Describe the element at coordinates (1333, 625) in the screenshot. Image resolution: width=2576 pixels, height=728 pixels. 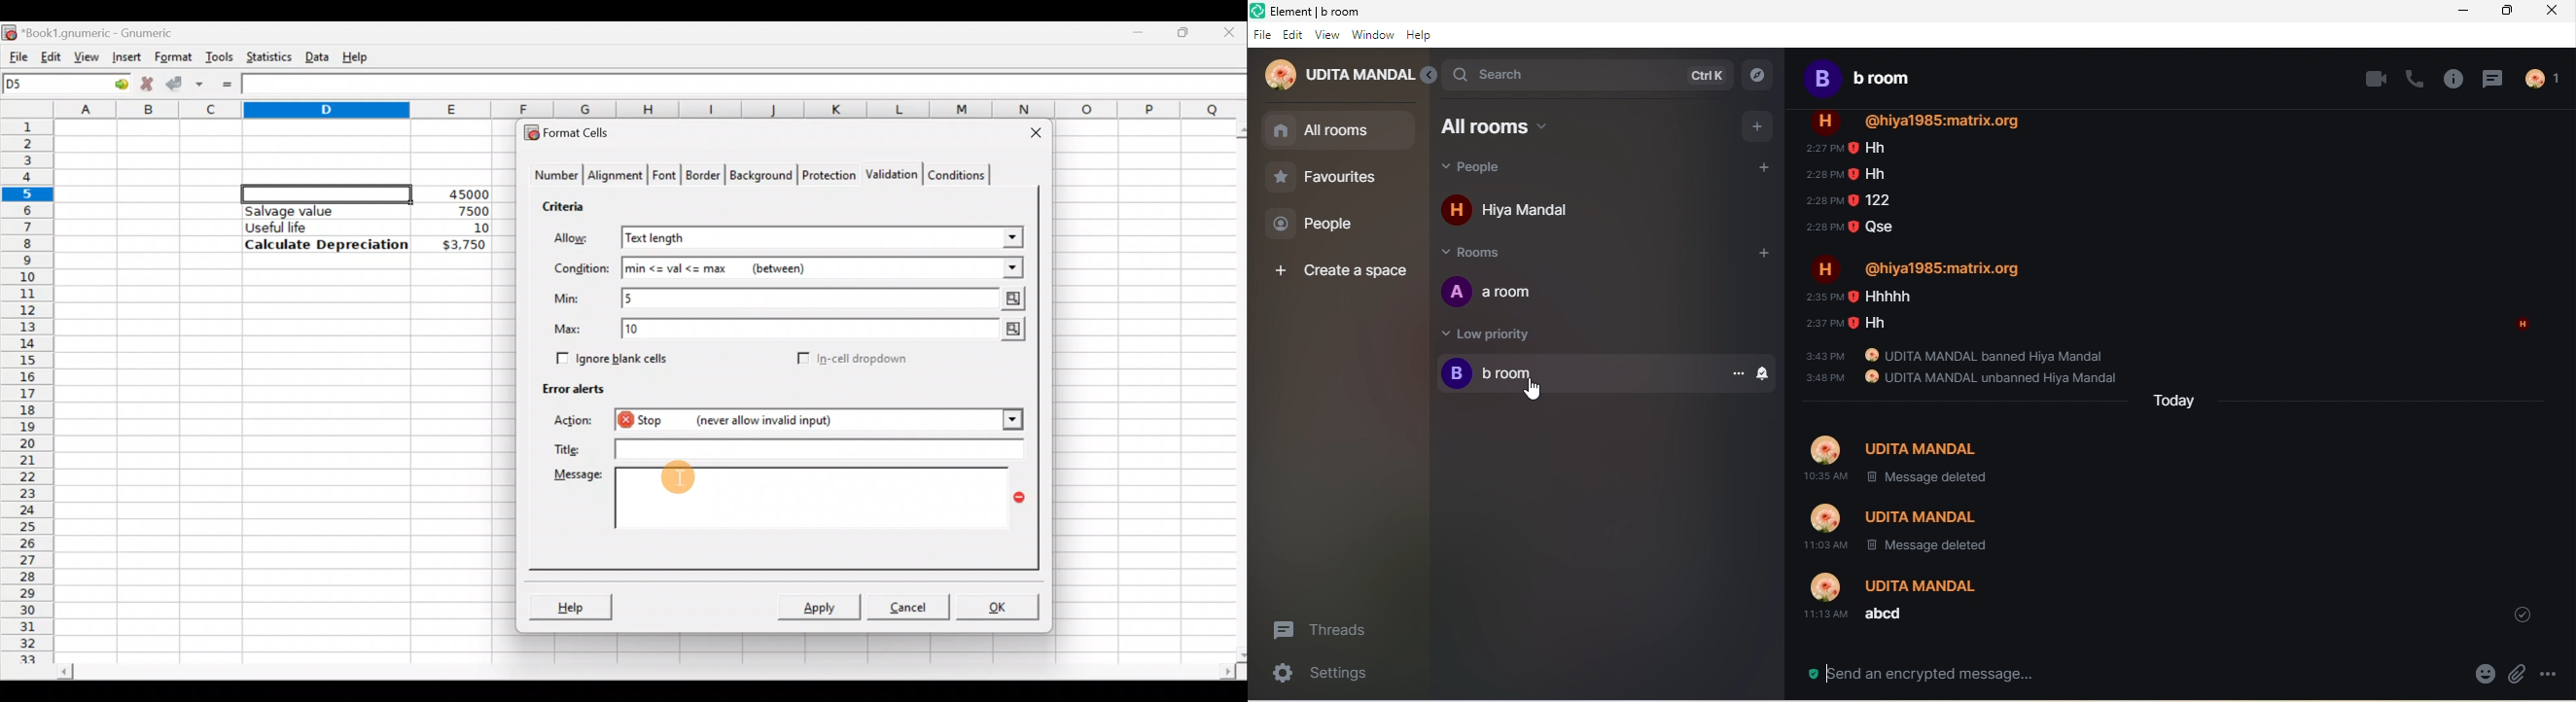
I see `threads` at that location.